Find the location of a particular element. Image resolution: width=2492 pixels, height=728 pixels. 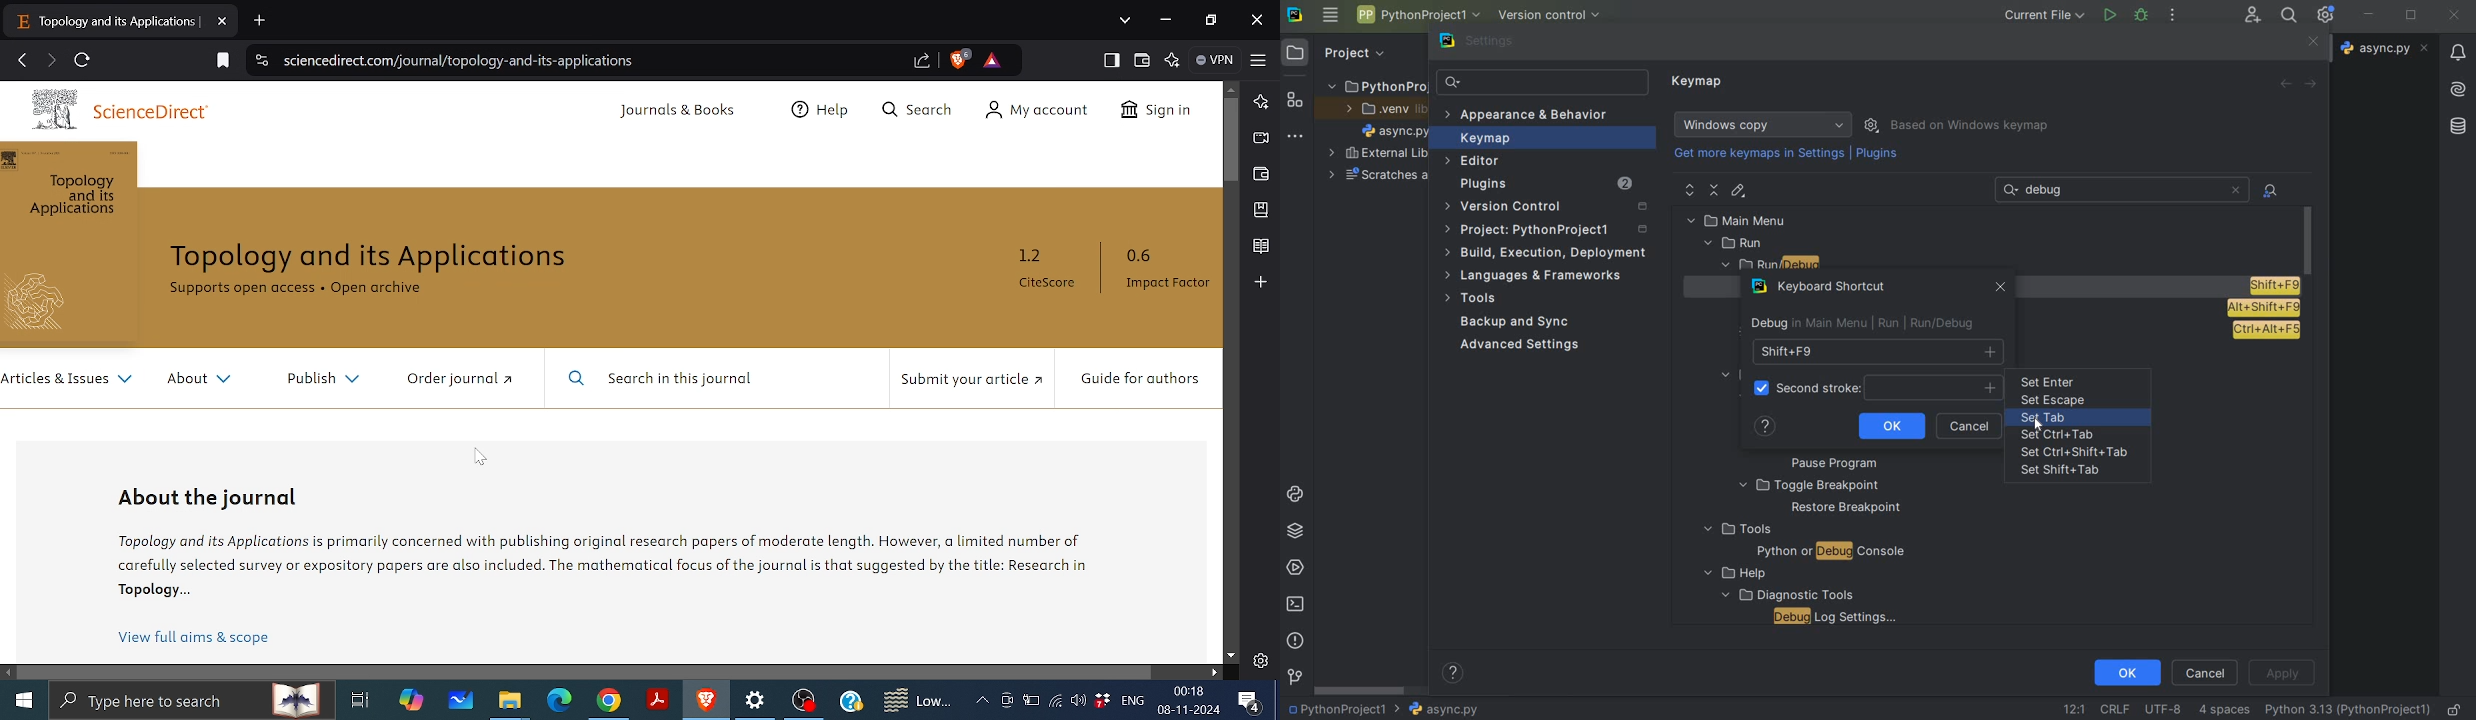

search everywhere is located at coordinates (2287, 17).